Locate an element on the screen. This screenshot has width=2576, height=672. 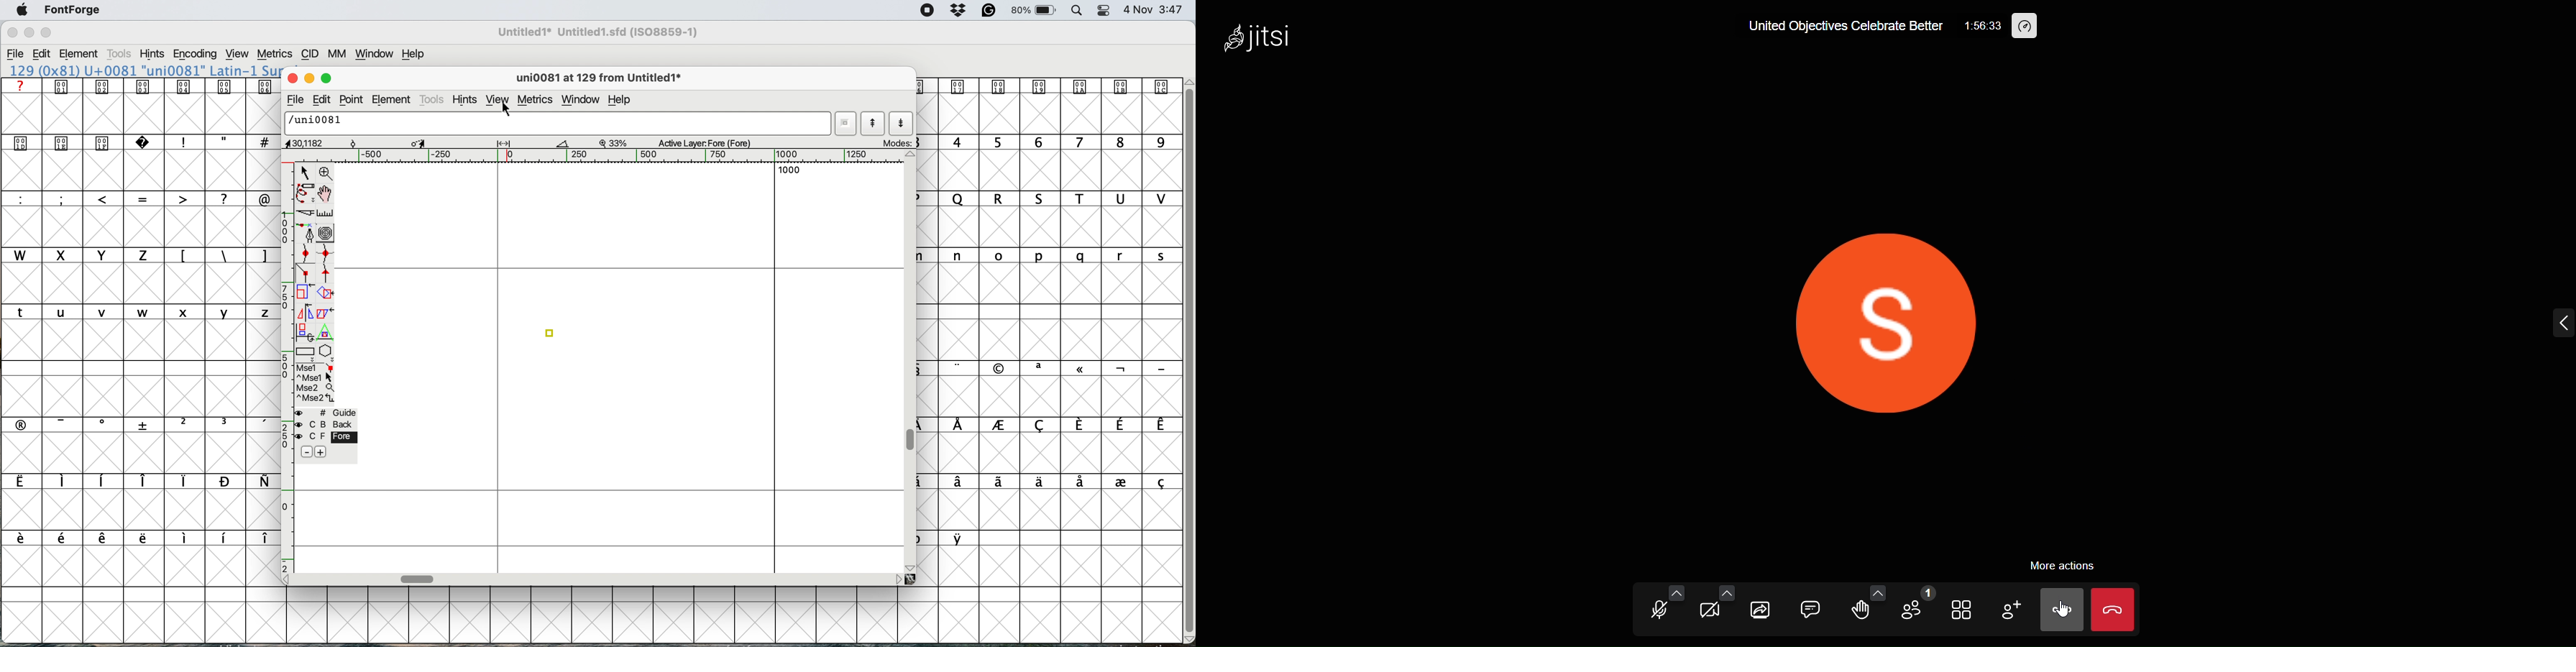
tangent point is located at coordinates (327, 276).